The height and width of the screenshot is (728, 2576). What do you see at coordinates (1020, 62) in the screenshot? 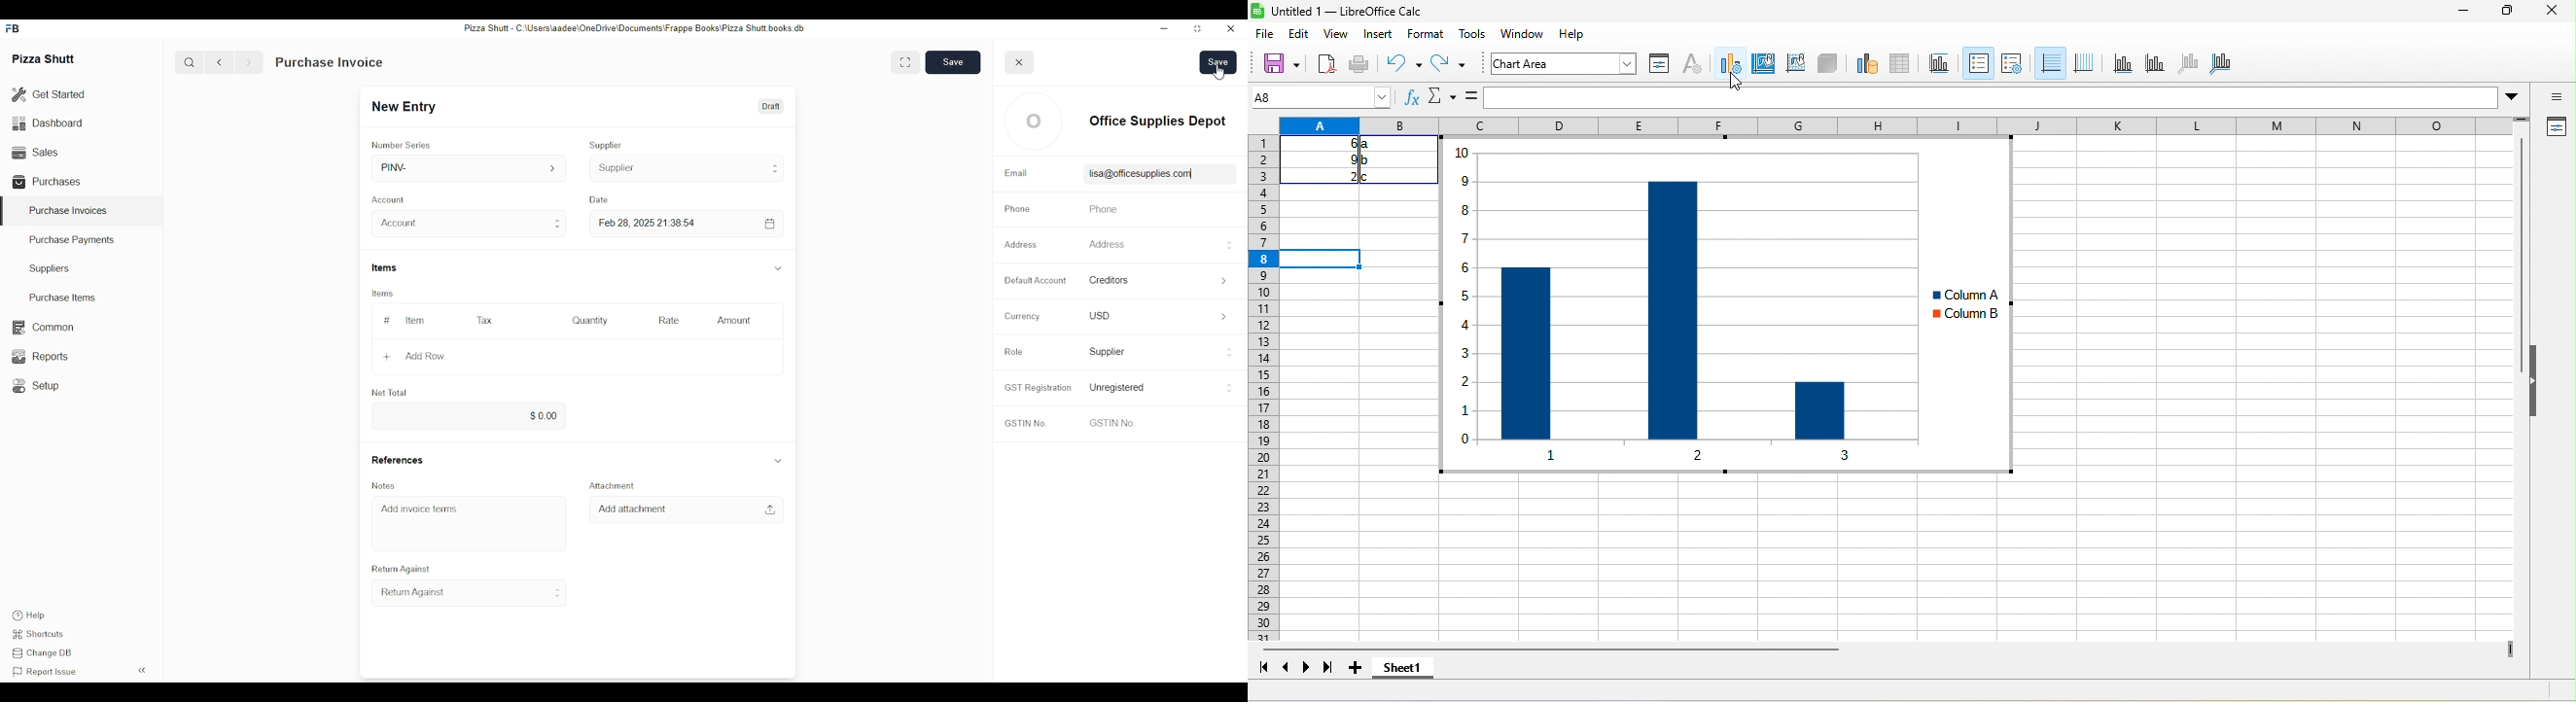
I see `close` at bounding box center [1020, 62].